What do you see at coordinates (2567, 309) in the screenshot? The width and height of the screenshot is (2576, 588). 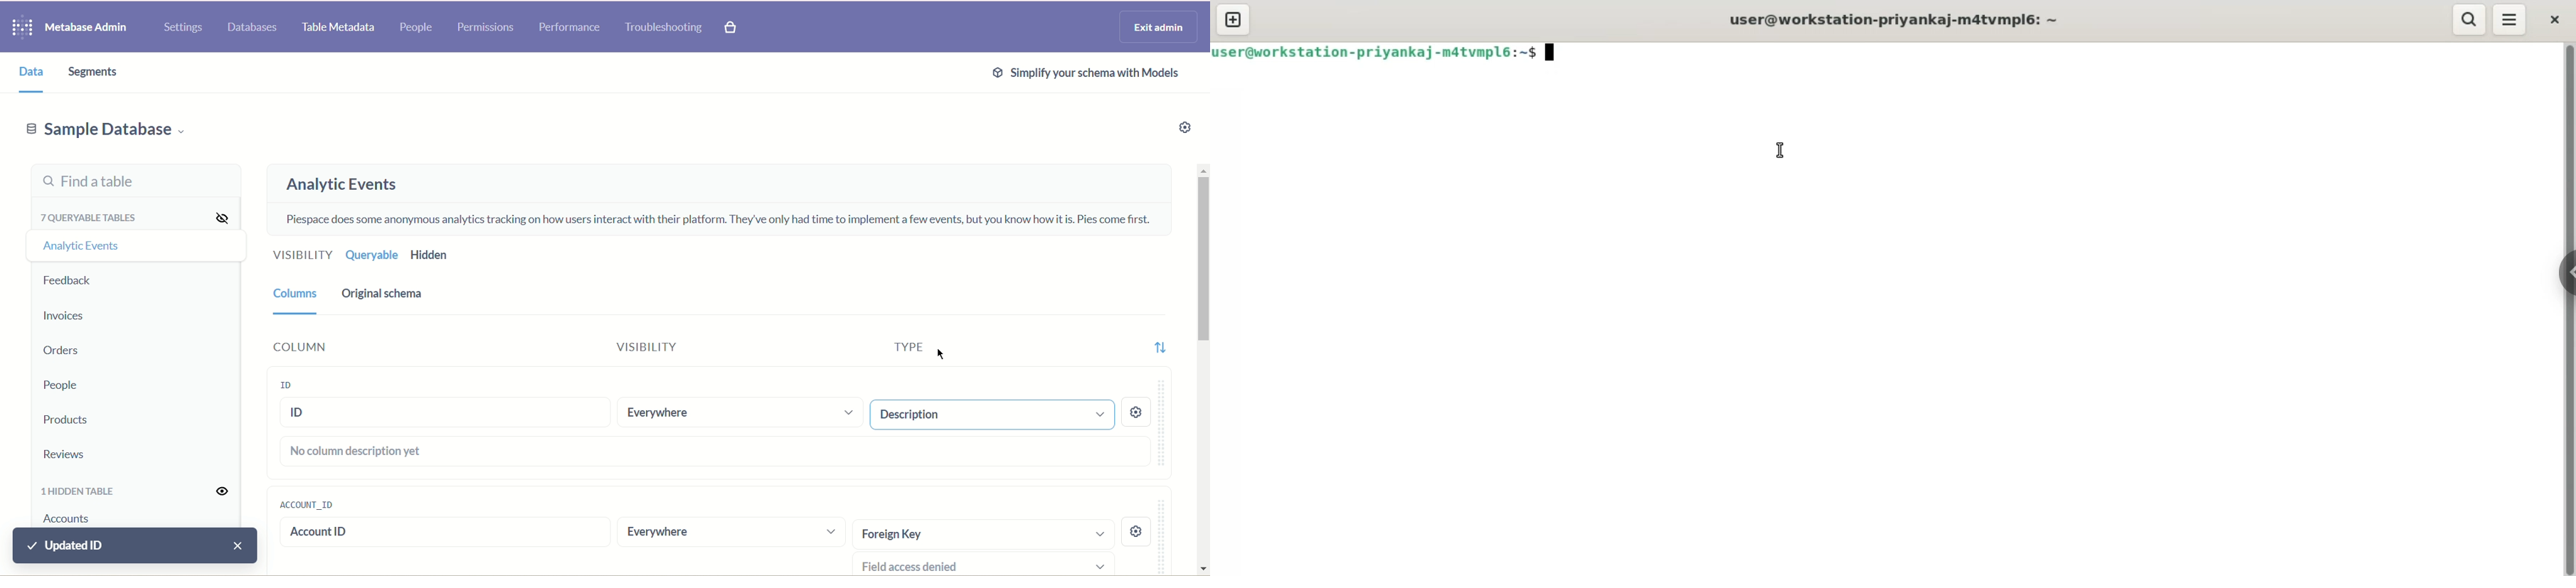 I see `vertical scroll bar` at bounding box center [2567, 309].